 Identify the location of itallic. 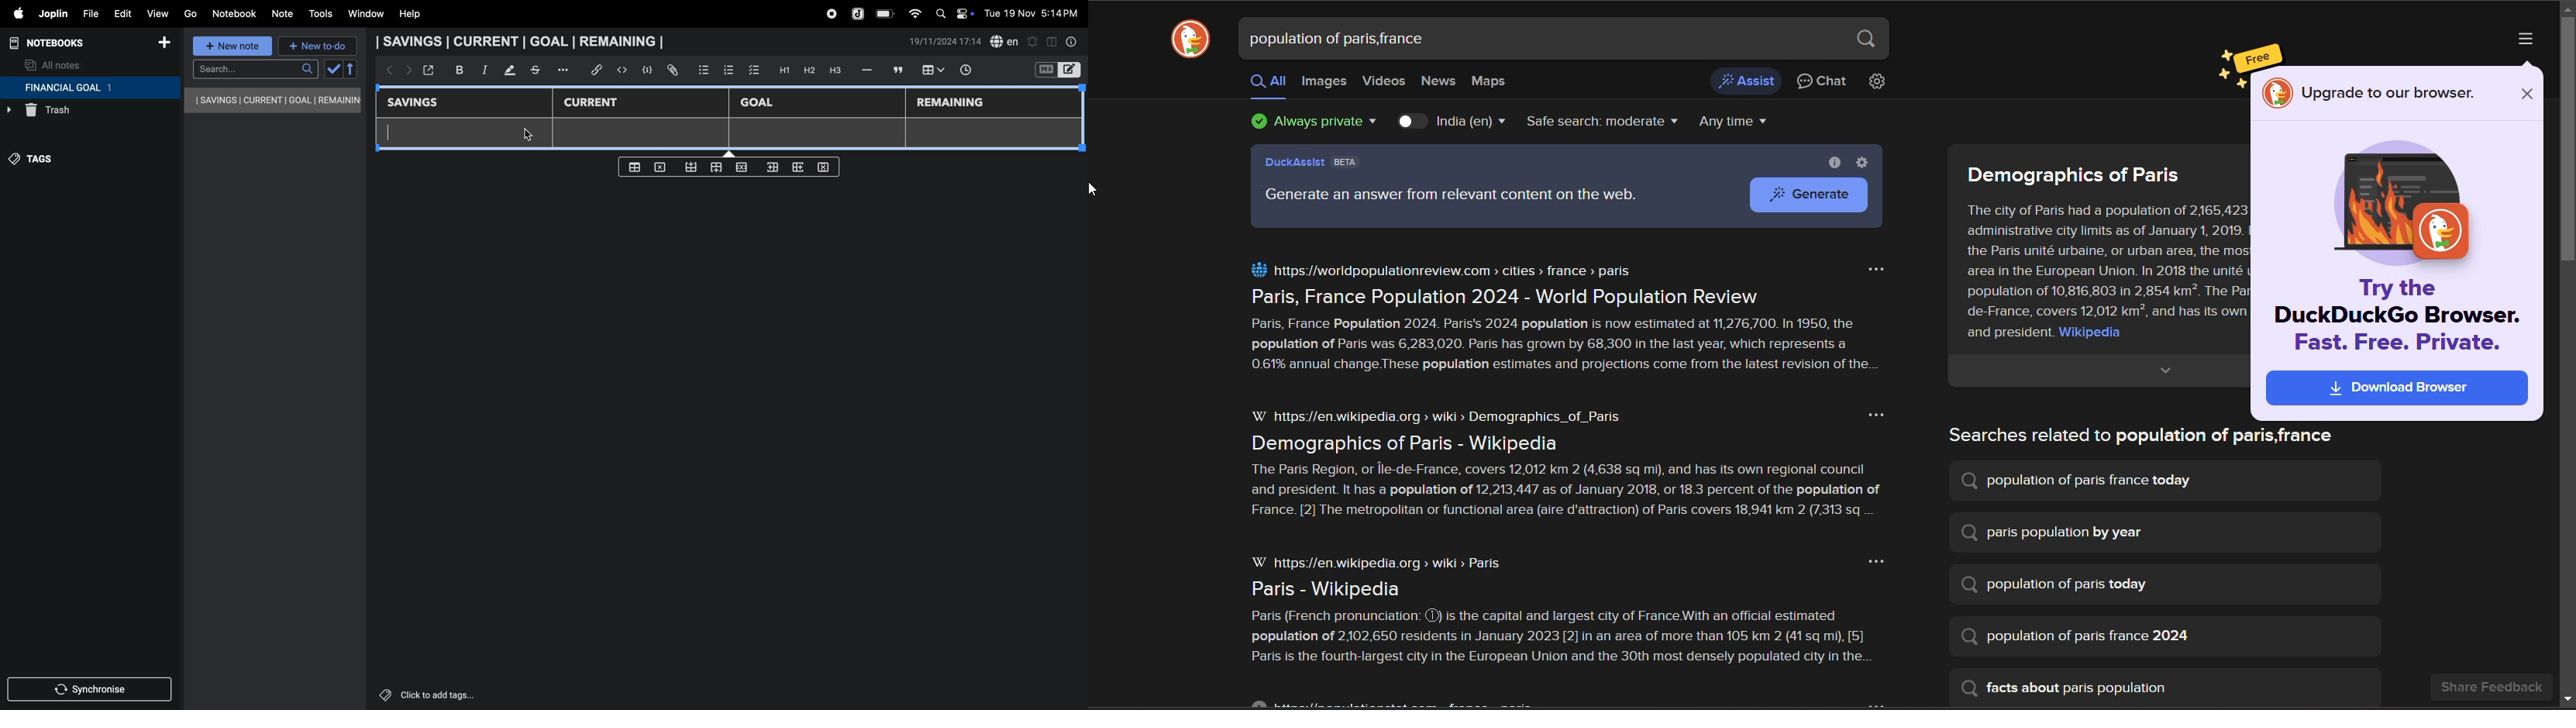
(483, 70).